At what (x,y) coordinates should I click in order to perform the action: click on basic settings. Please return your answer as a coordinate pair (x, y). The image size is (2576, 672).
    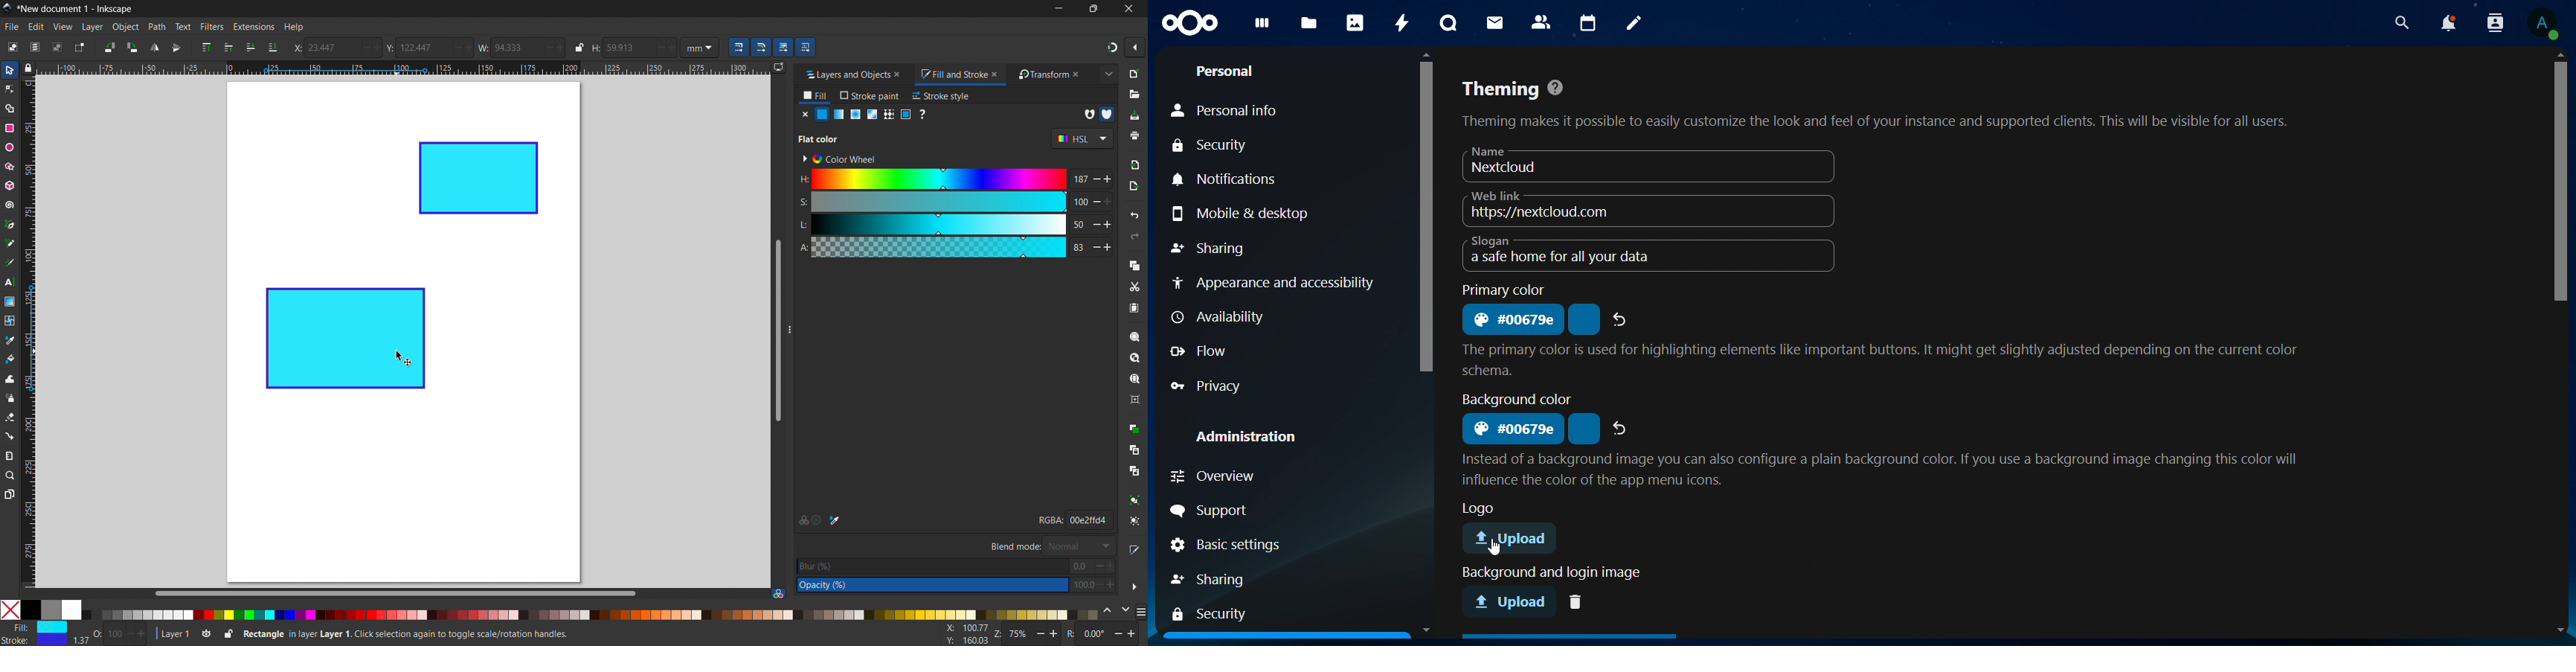
    Looking at the image, I should click on (1250, 546).